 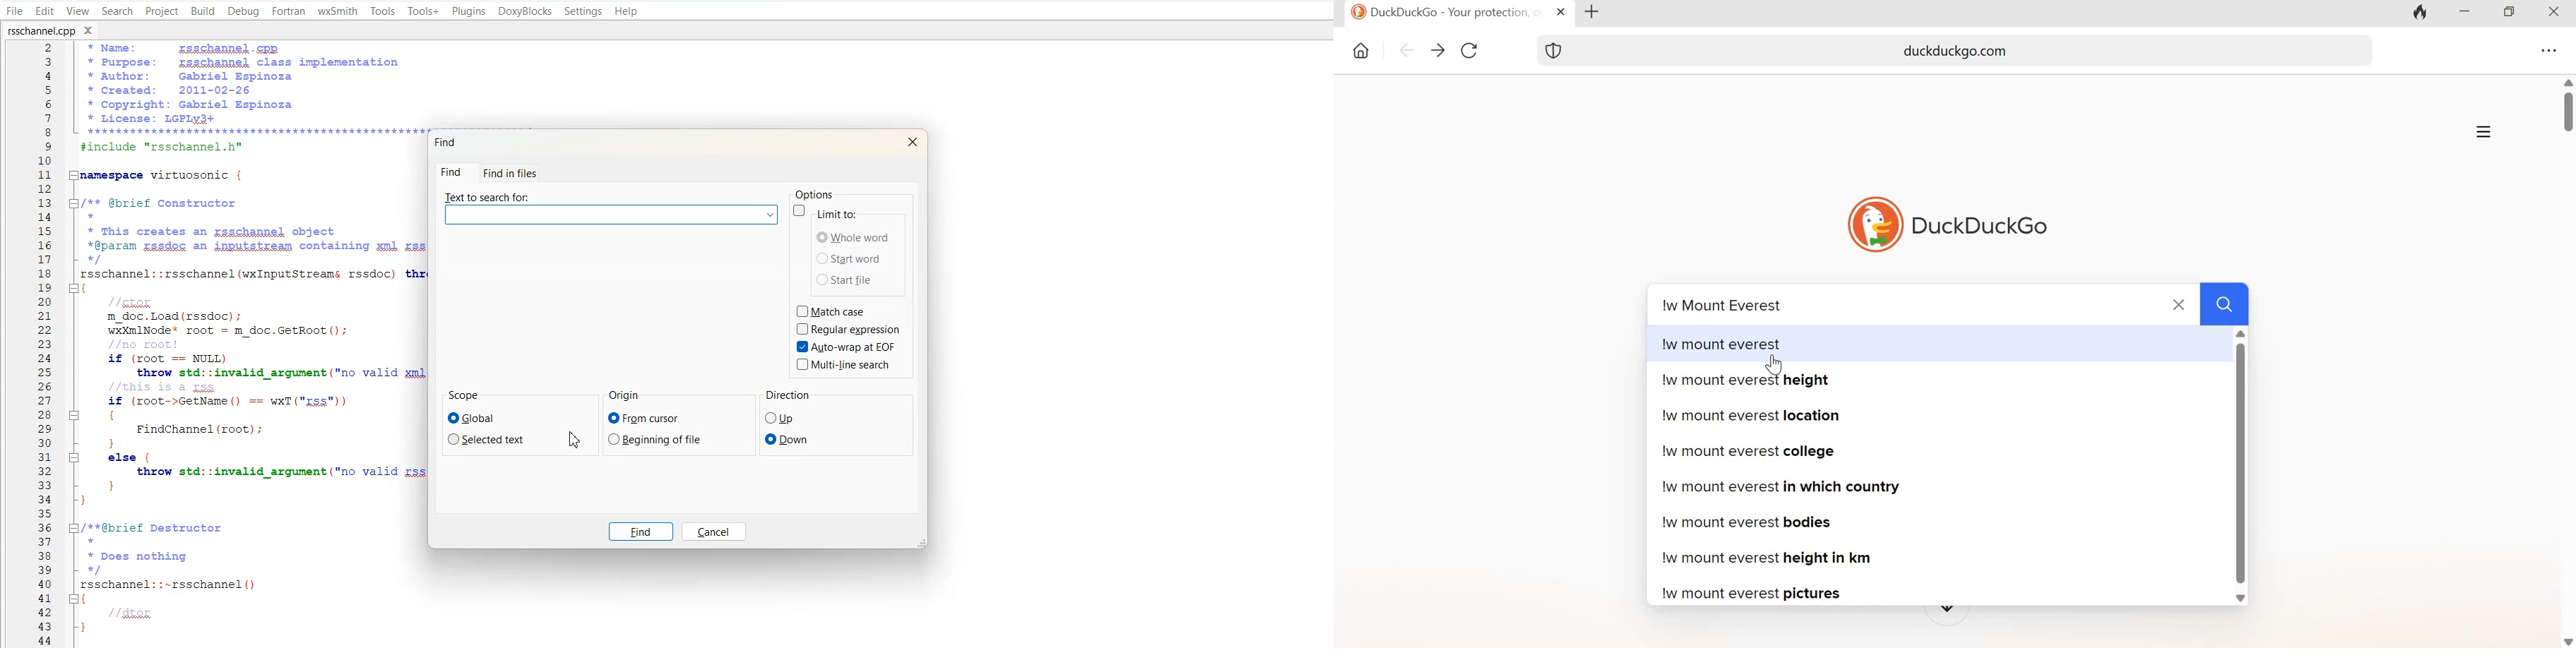 What do you see at coordinates (841, 212) in the screenshot?
I see `Limit to` at bounding box center [841, 212].